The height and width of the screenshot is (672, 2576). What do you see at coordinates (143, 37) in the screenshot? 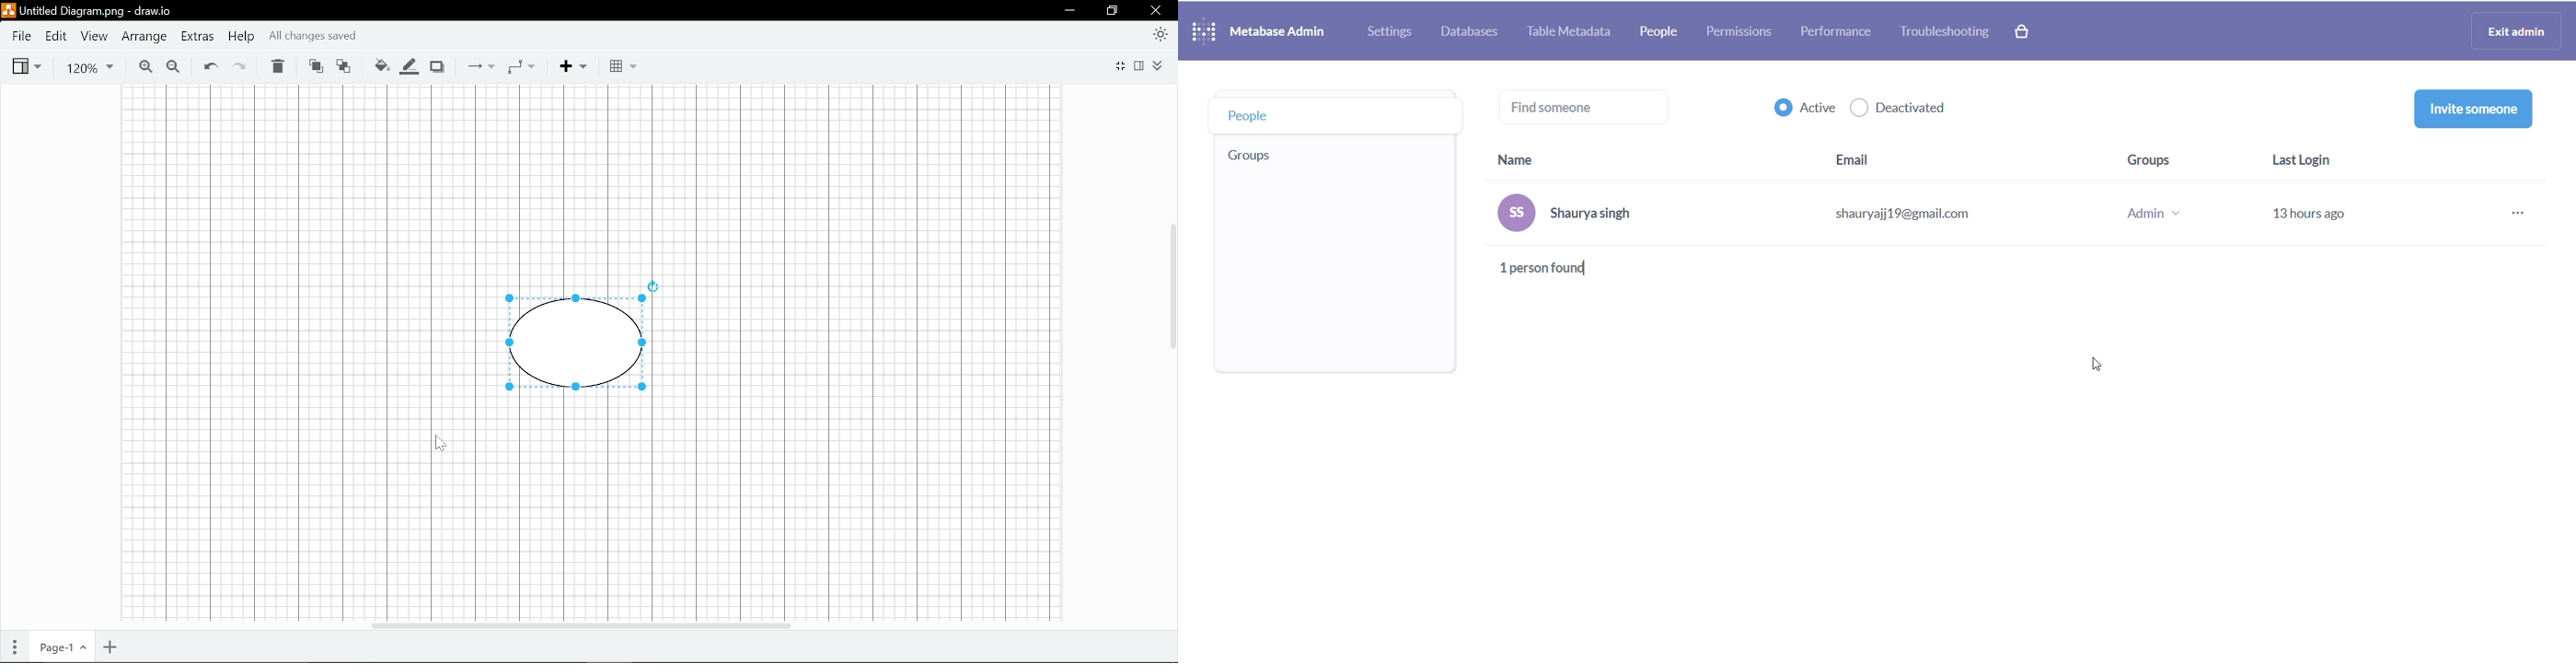
I see `Arrange` at bounding box center [143, 37].